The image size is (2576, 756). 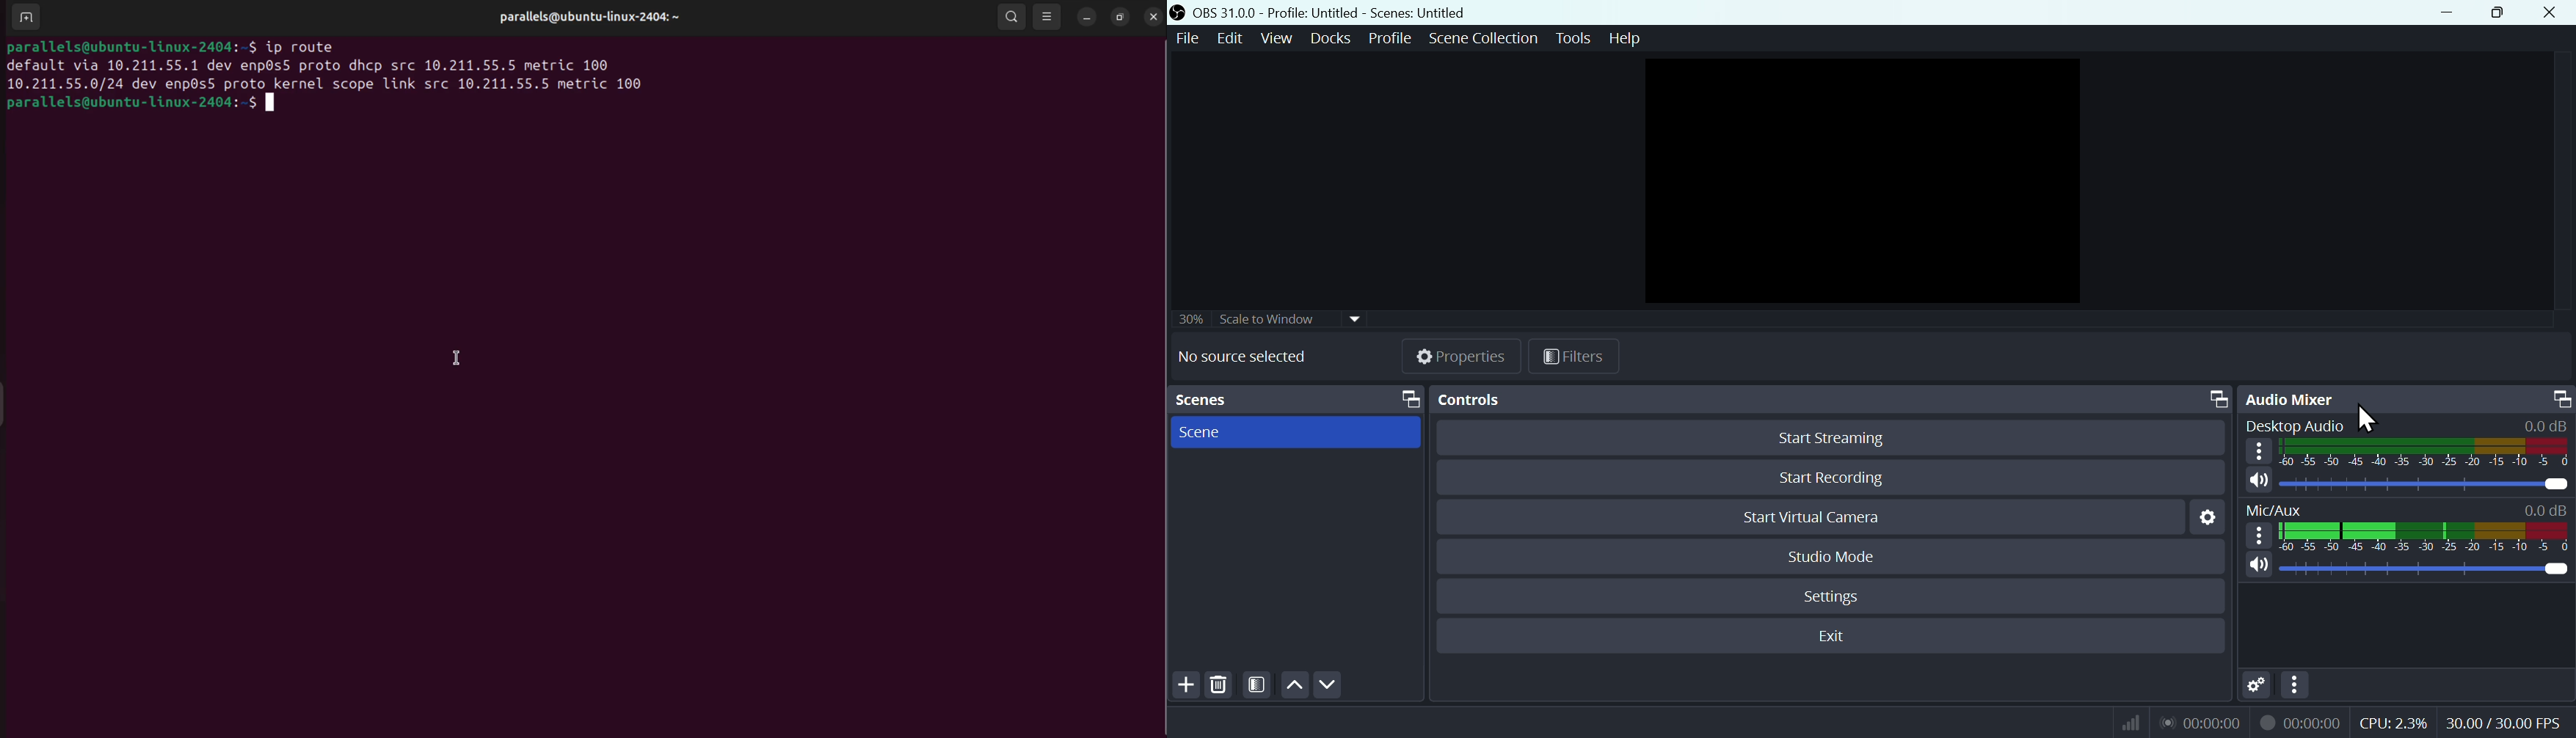 What do you see at coordinates (2423, 450) in the screenshot?
I see `Desktop Audio bar` at bounding box center [2423, 450].